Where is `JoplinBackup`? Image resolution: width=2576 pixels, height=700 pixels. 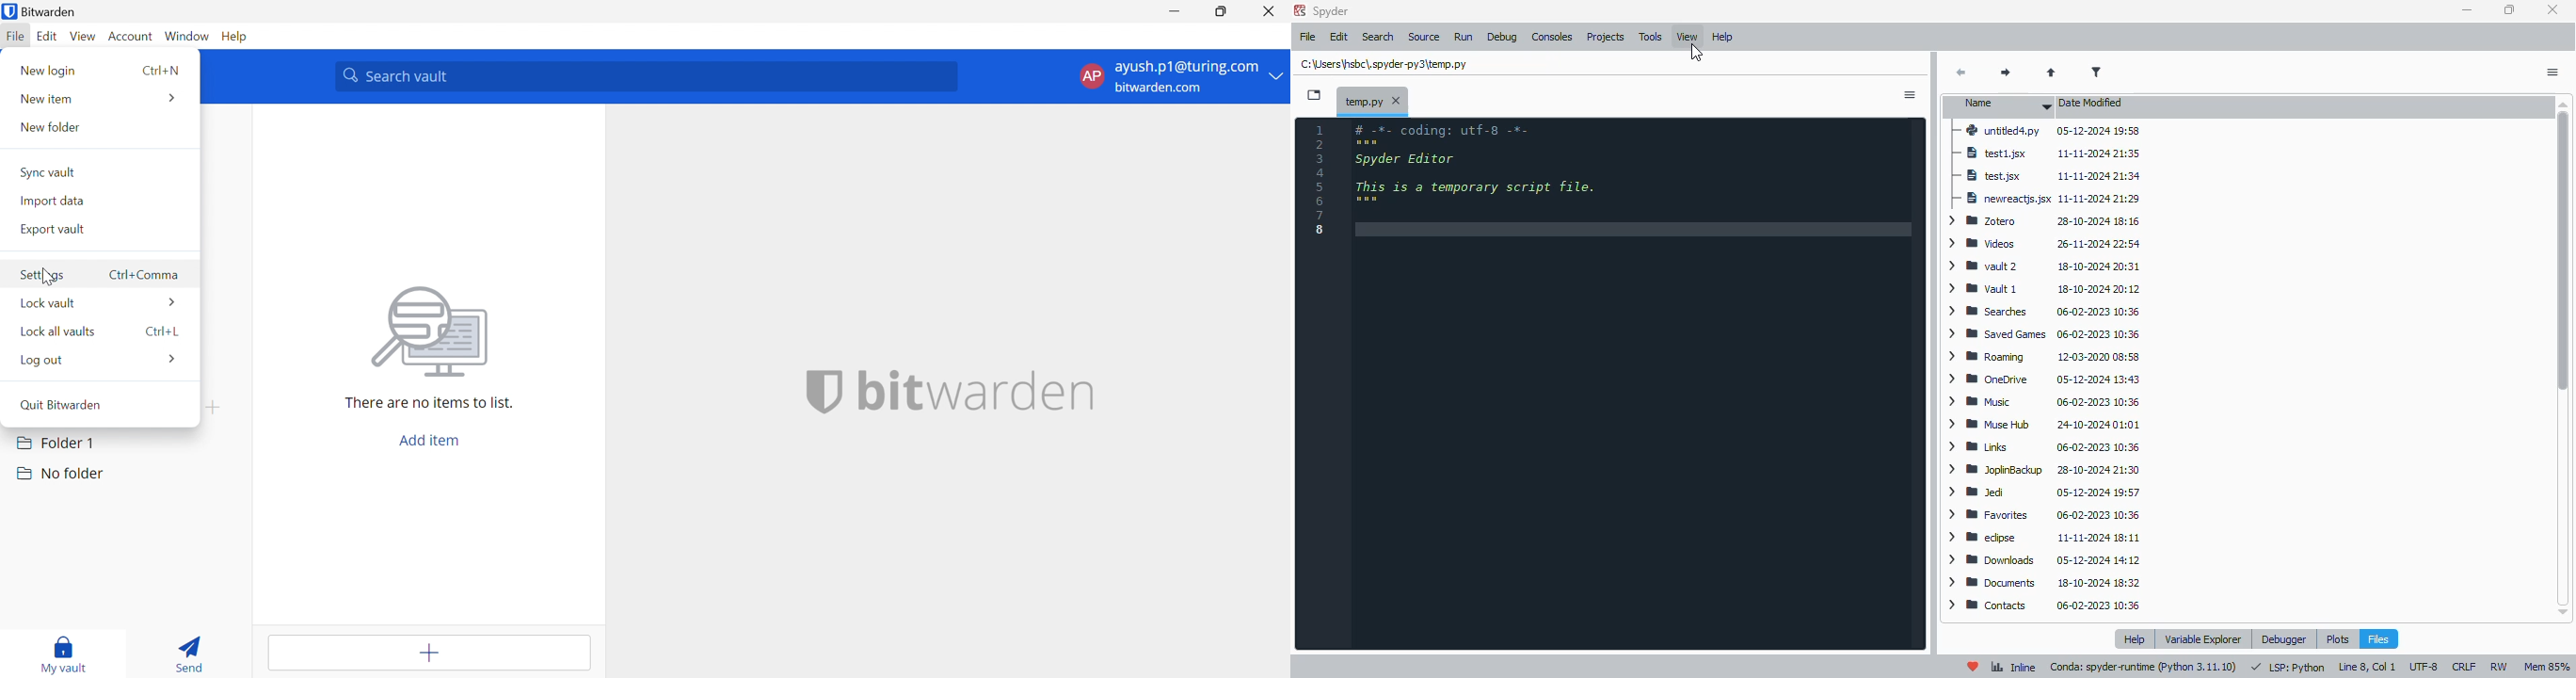 JoplinBackup is located at coordinates (2045, 469).